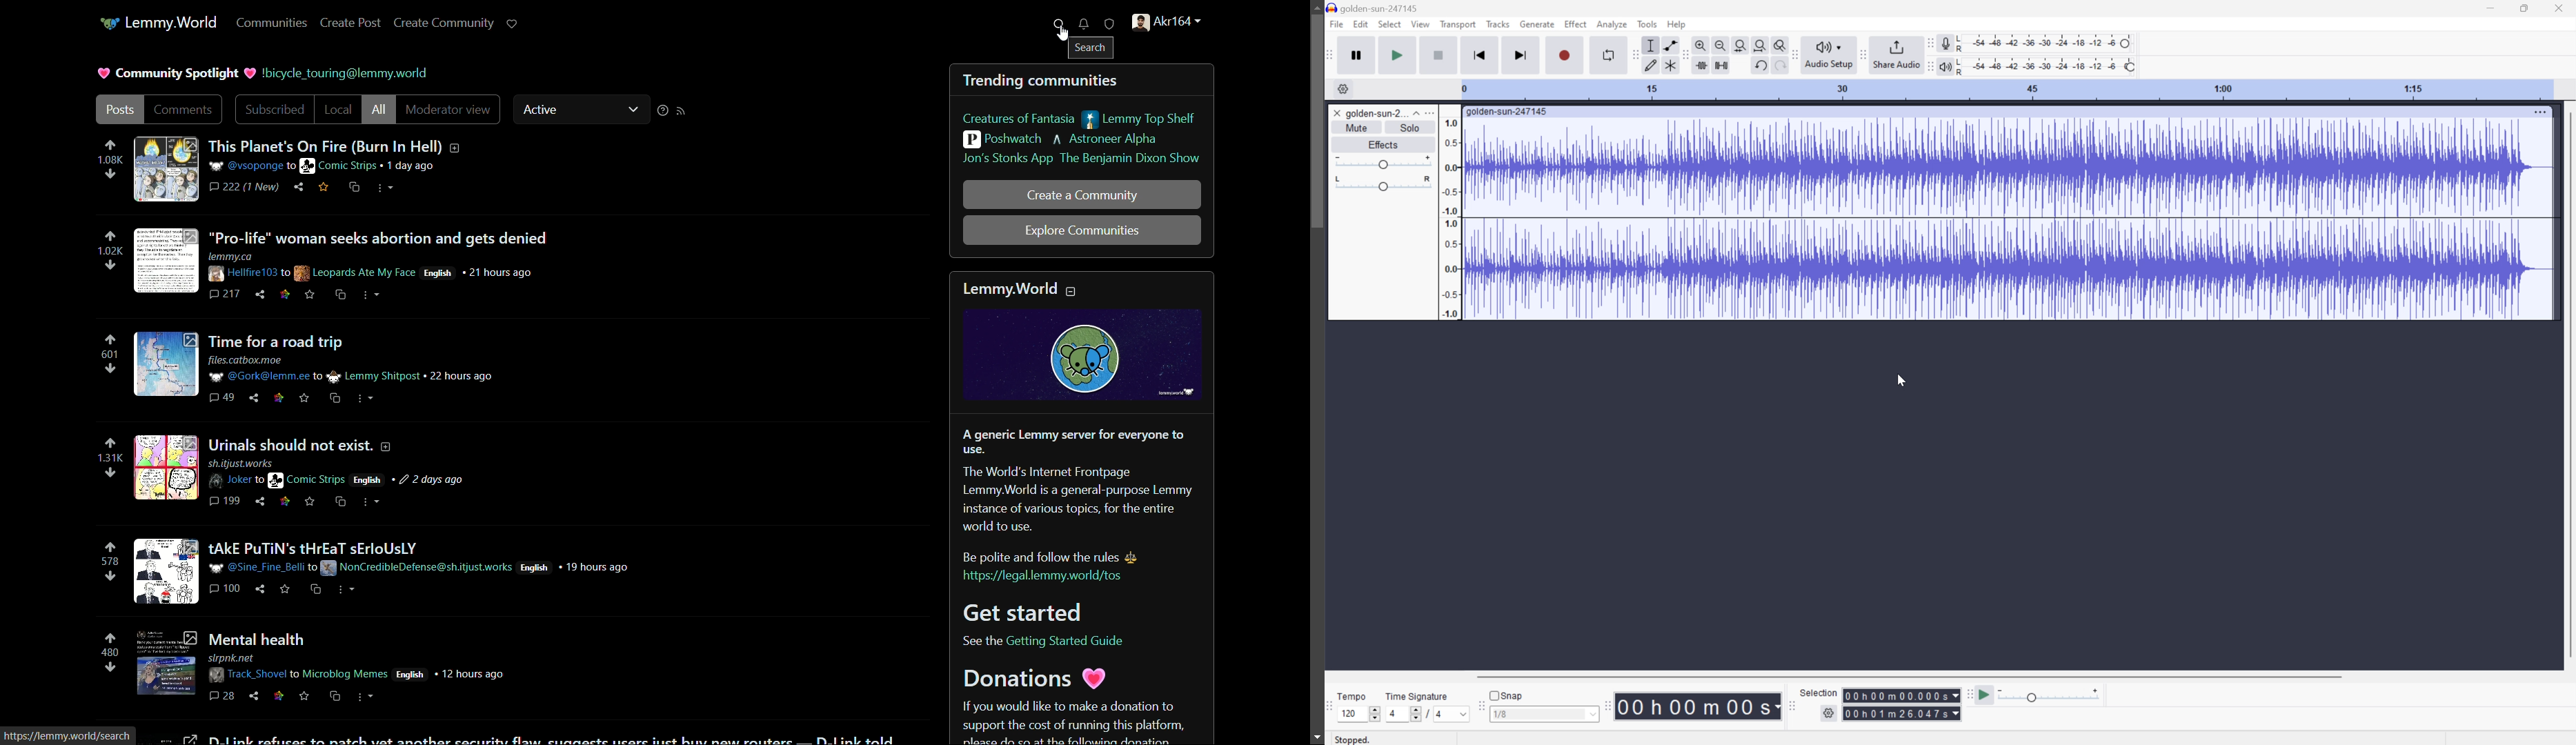  I want to click on upvote, so click(111, 236).